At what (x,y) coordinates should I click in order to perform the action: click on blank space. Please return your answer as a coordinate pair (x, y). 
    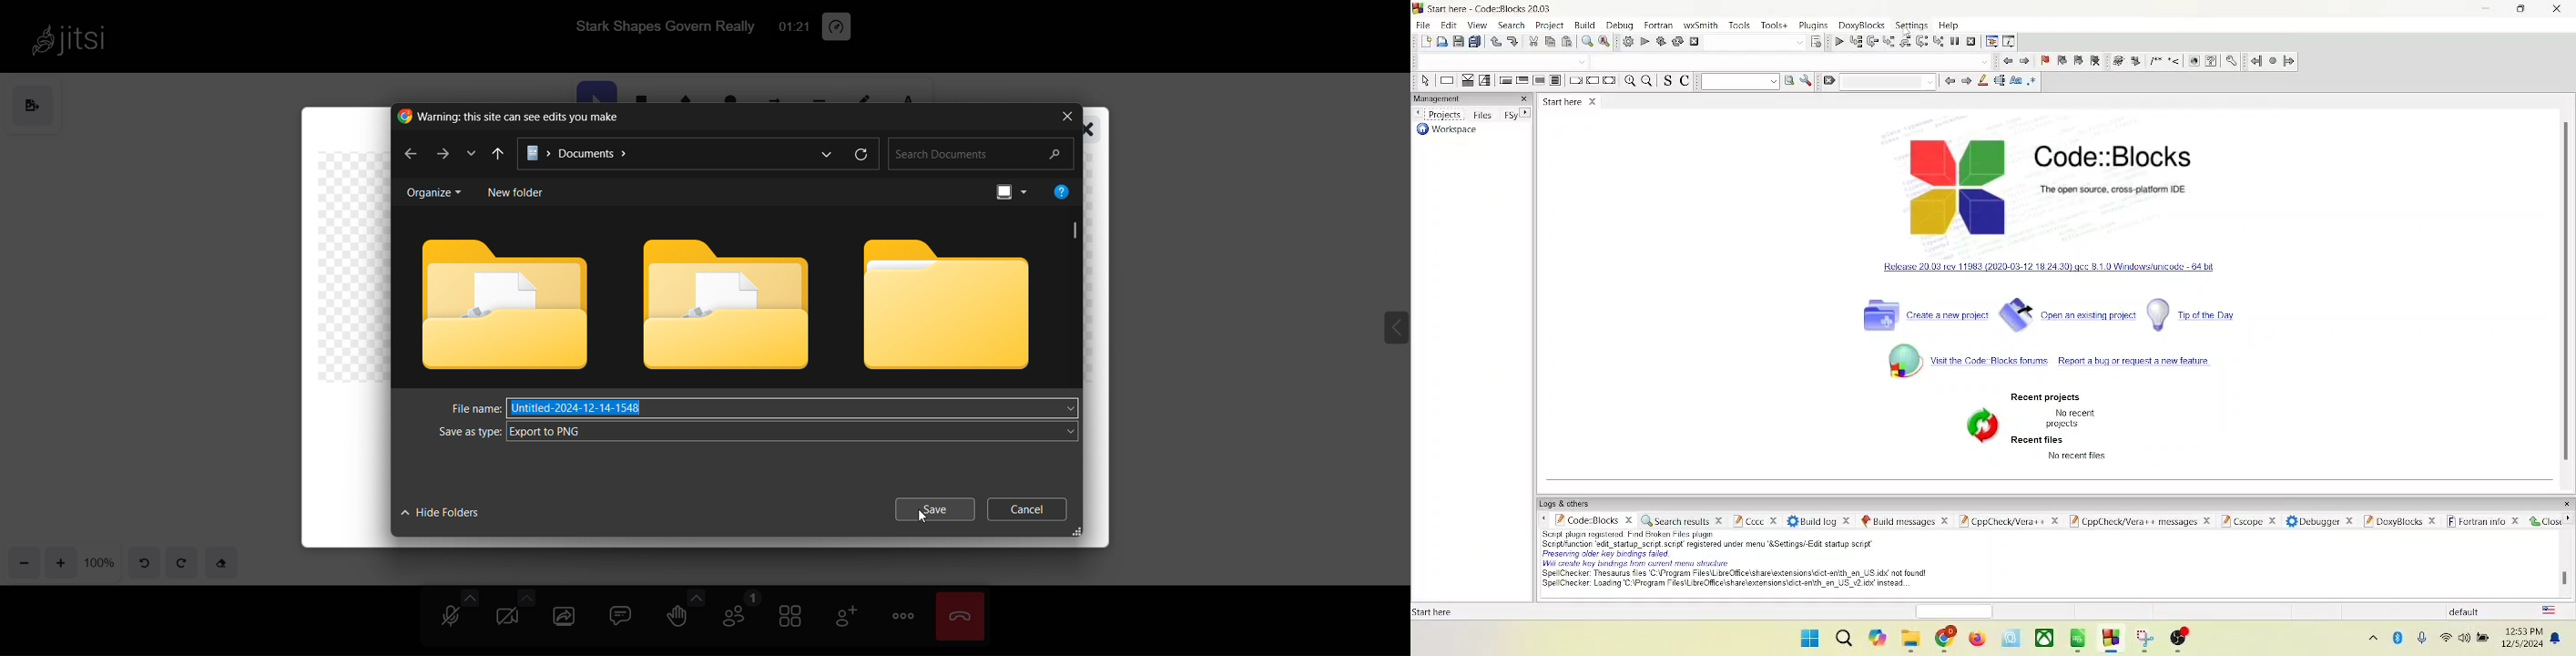
    Looking at the image, I should click on (1888, 81).